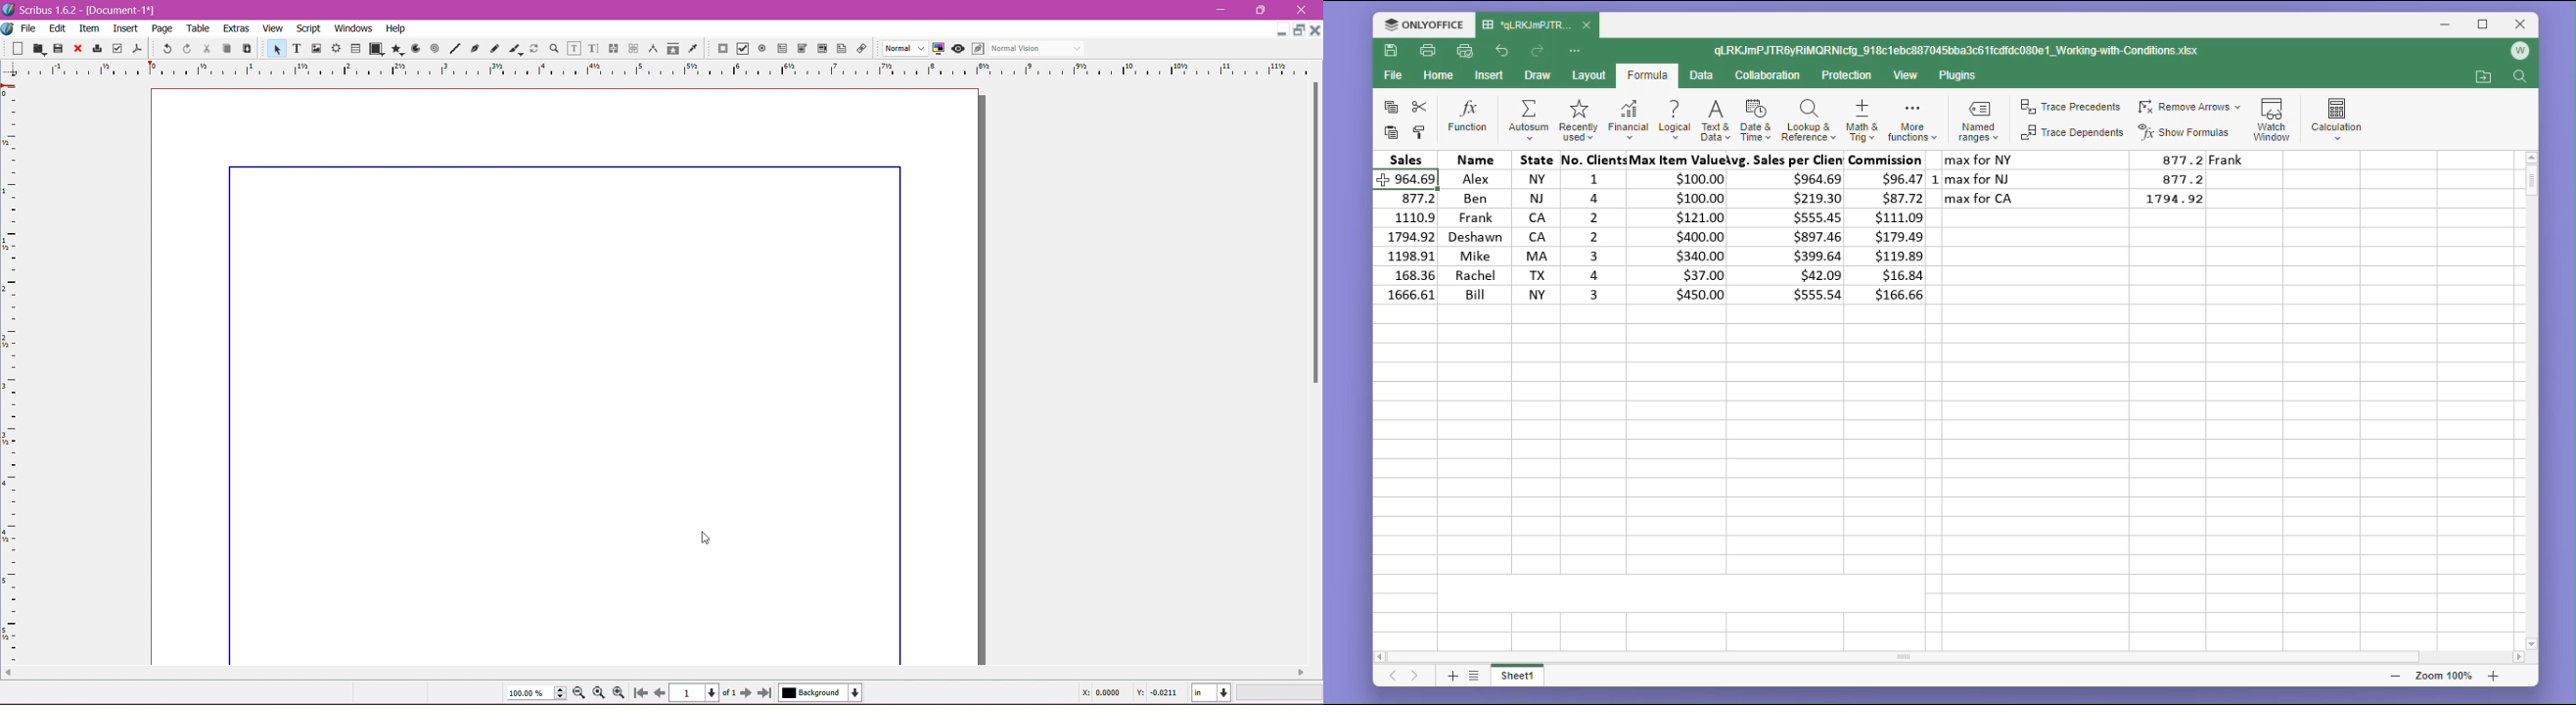  I want to click on save, so click(1392, 54).